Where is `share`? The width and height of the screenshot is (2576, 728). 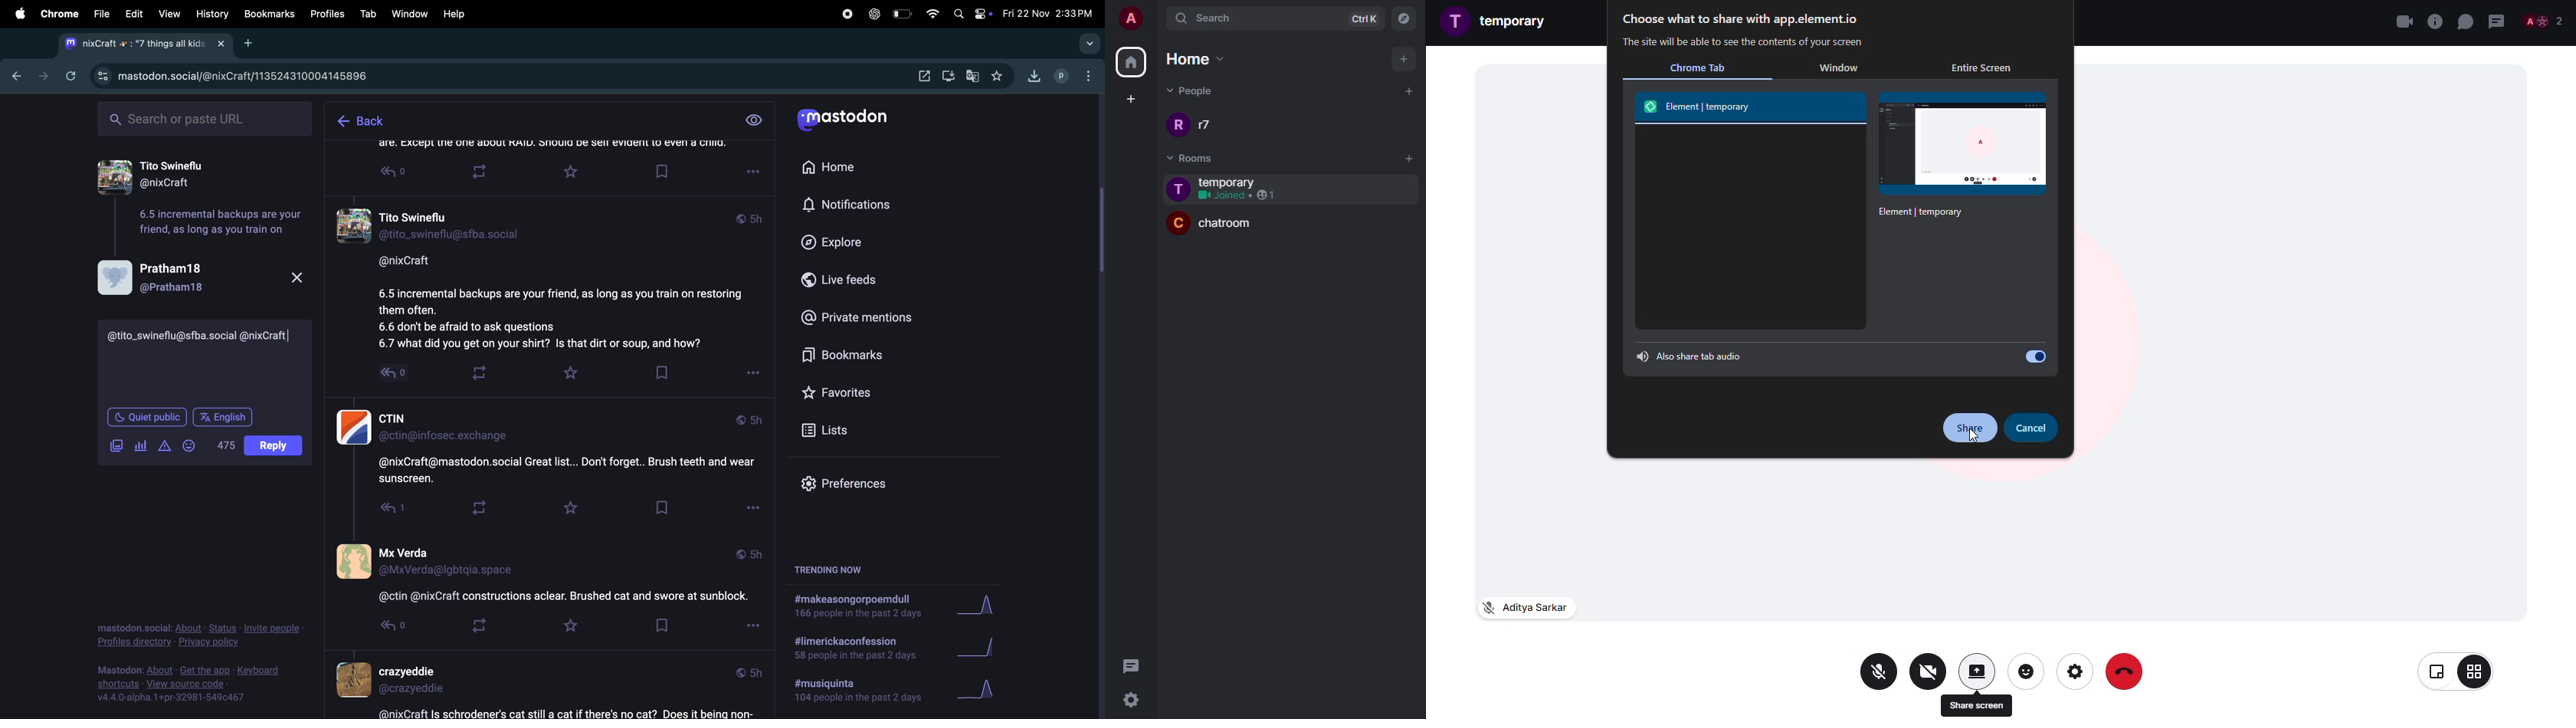 share is located at coordinates (1969, 428).